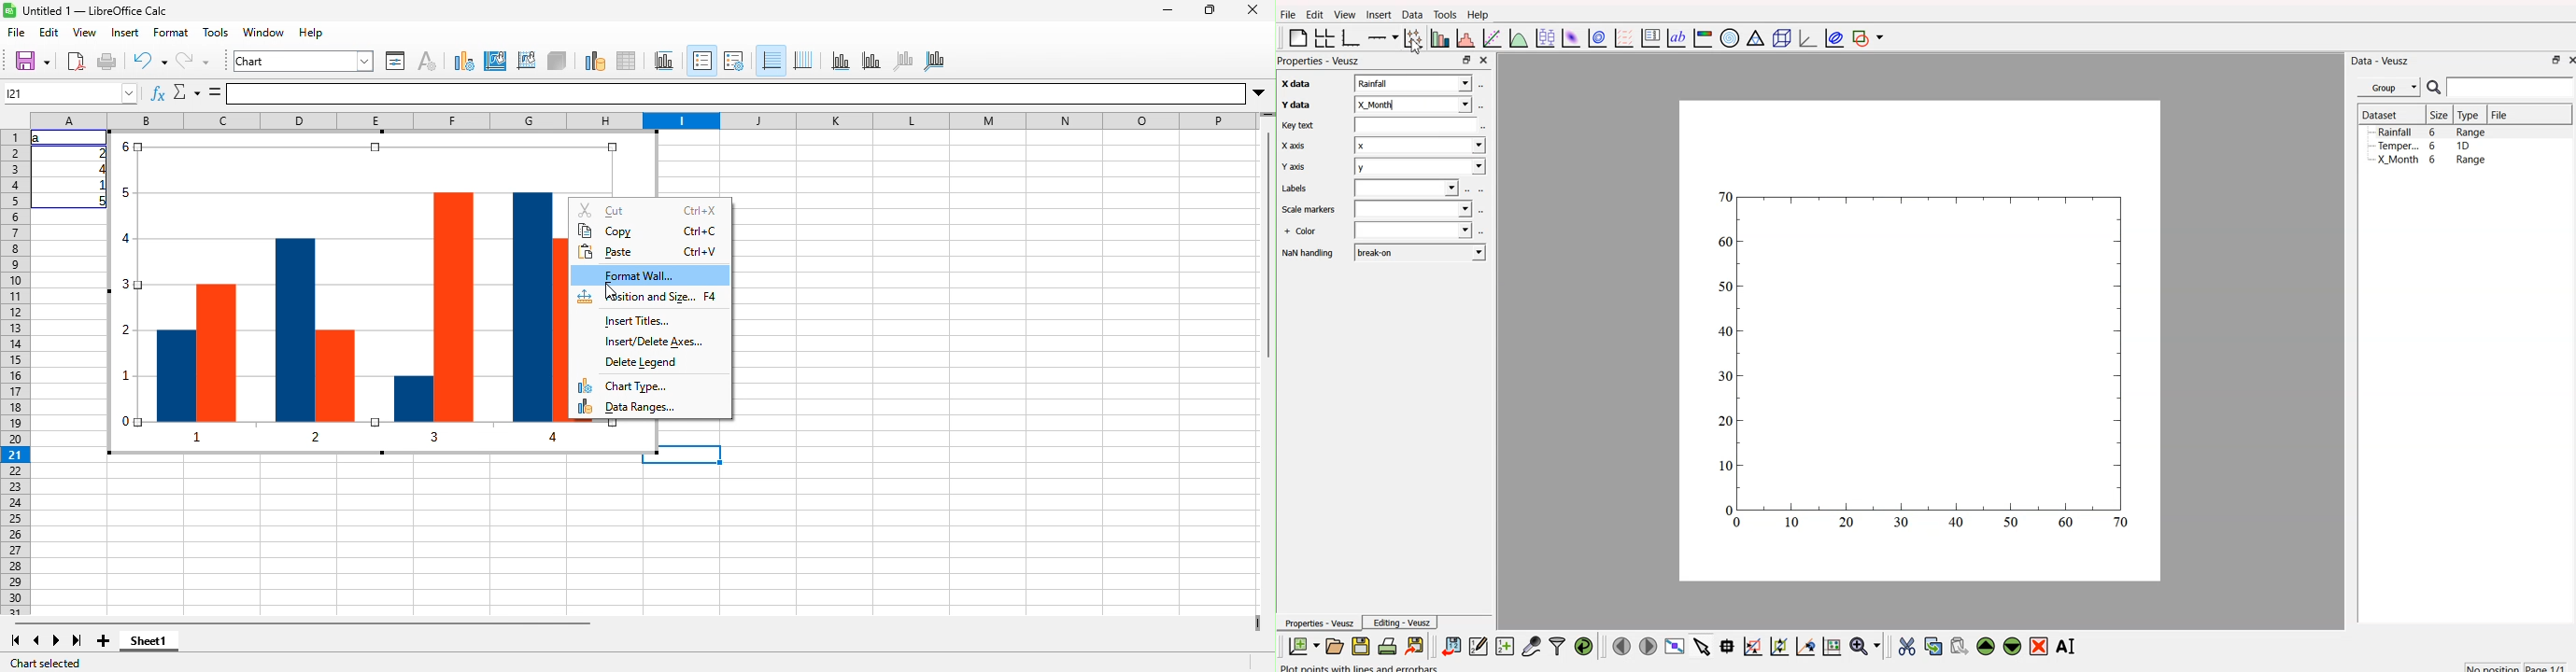 The height and width of the screenshot is (672, 2576). What do you see at coordinates (650, 231) in the screenshot?
I see `copy` at bounding box center [650, 231].